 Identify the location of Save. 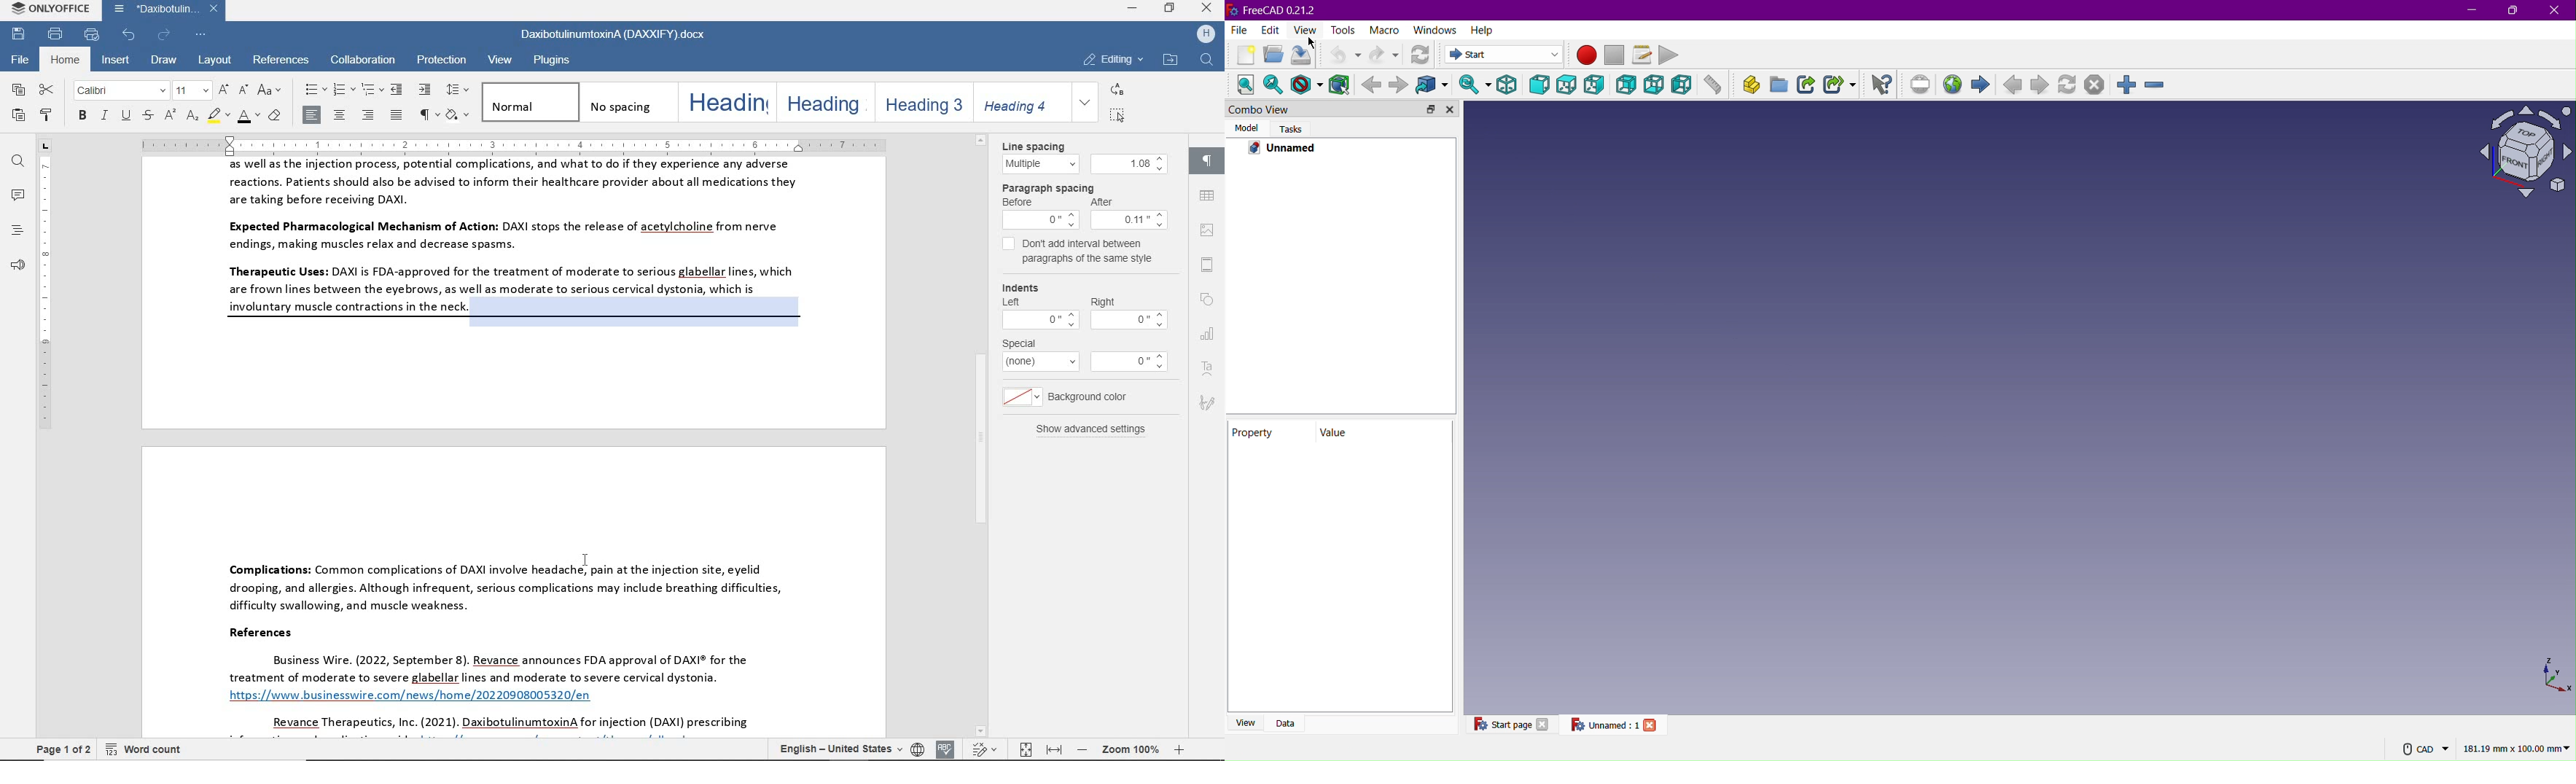
(1303, 55).